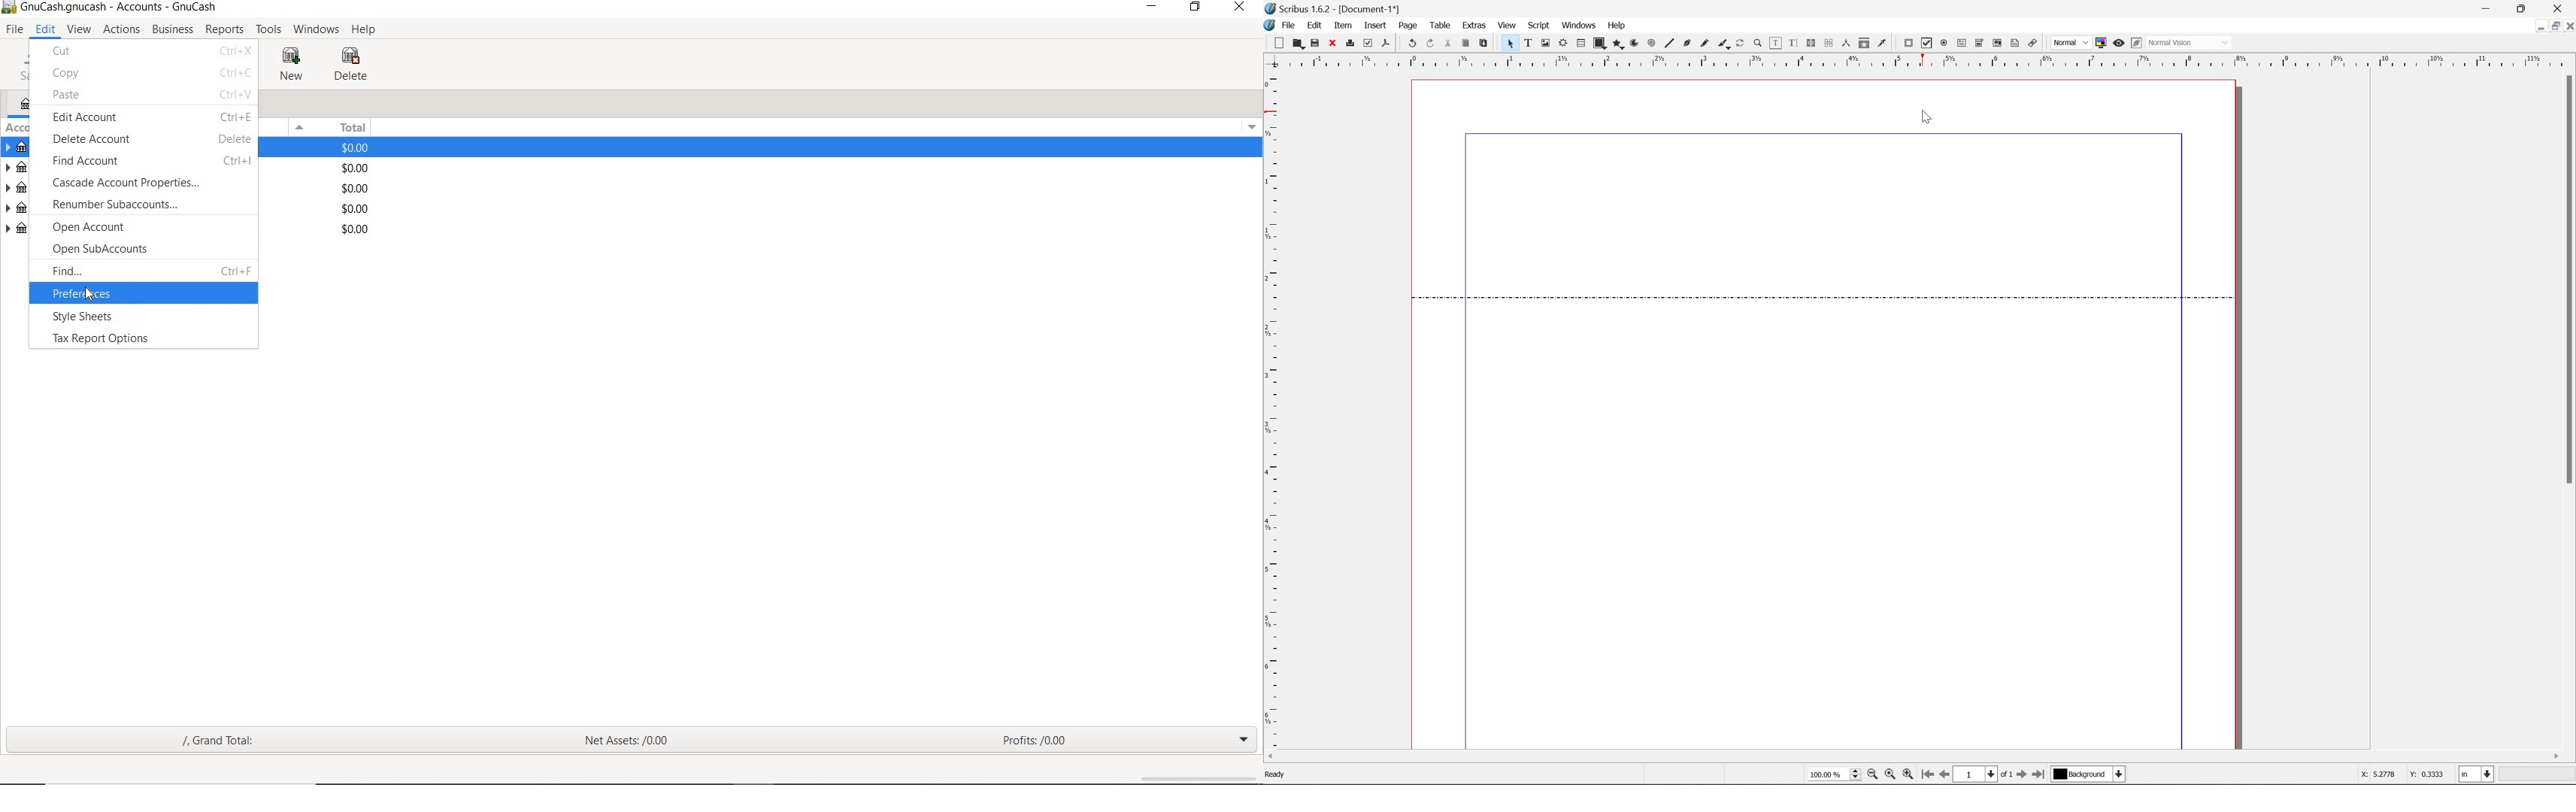  Describe the element at coordinates (125, 184) in the screenshot. I see `cascade account properties` at that location.